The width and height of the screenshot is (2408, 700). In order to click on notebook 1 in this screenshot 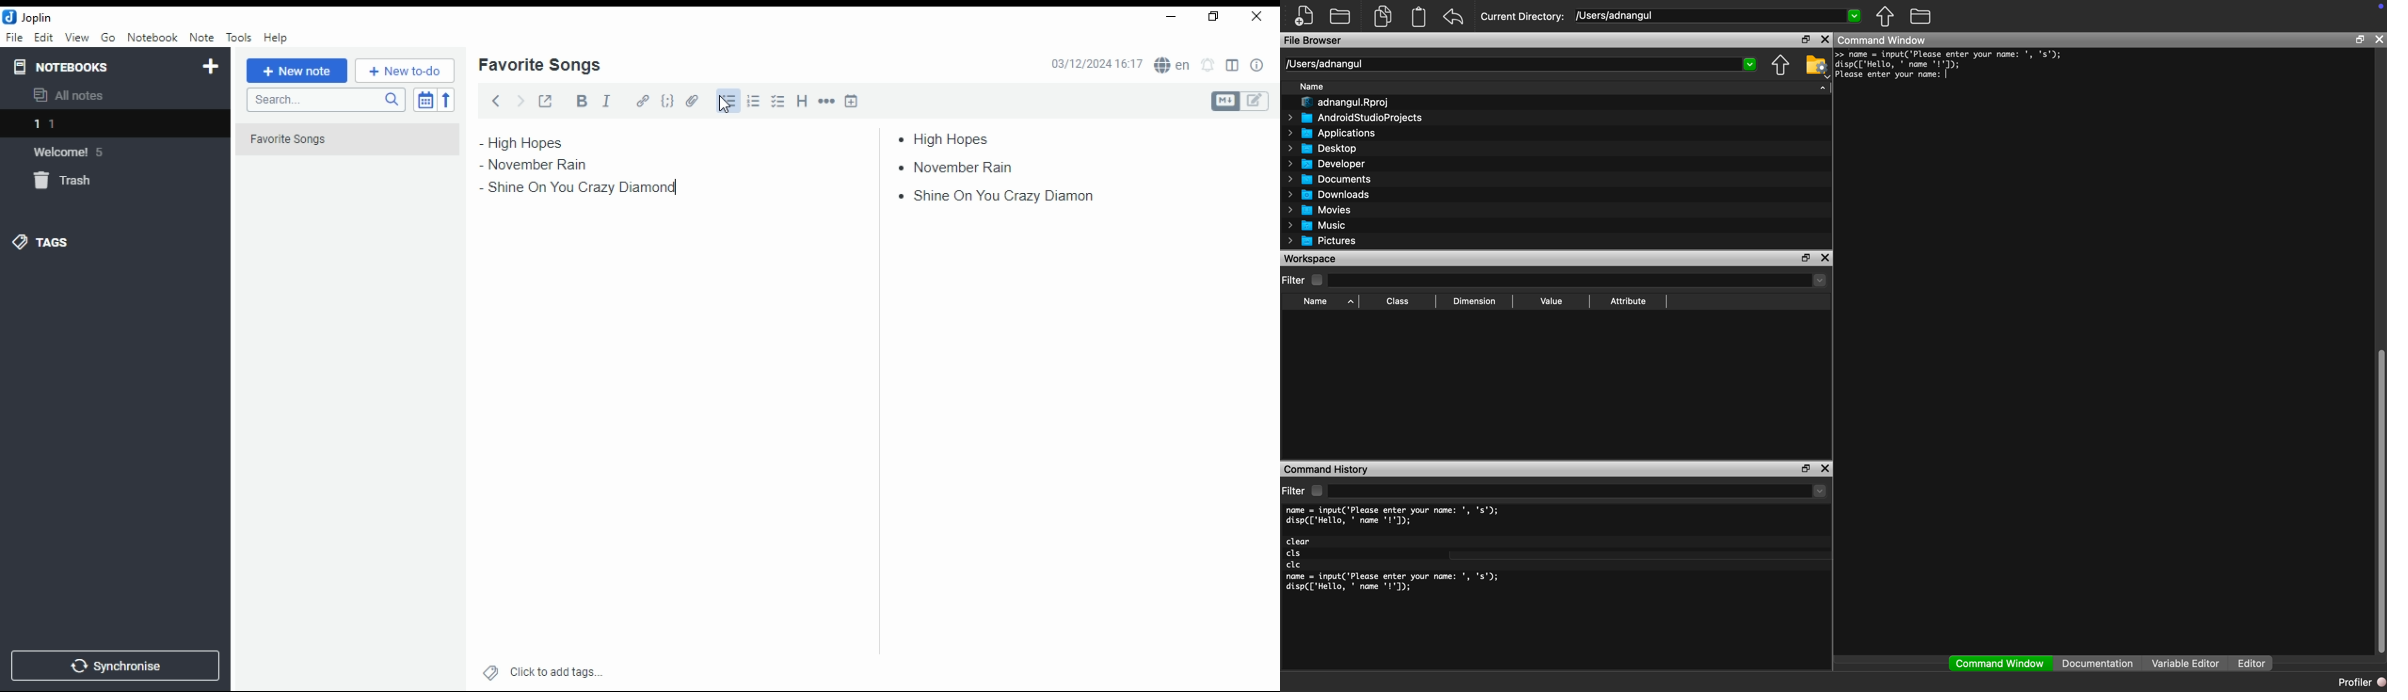, I will do `click(73, 126)`.